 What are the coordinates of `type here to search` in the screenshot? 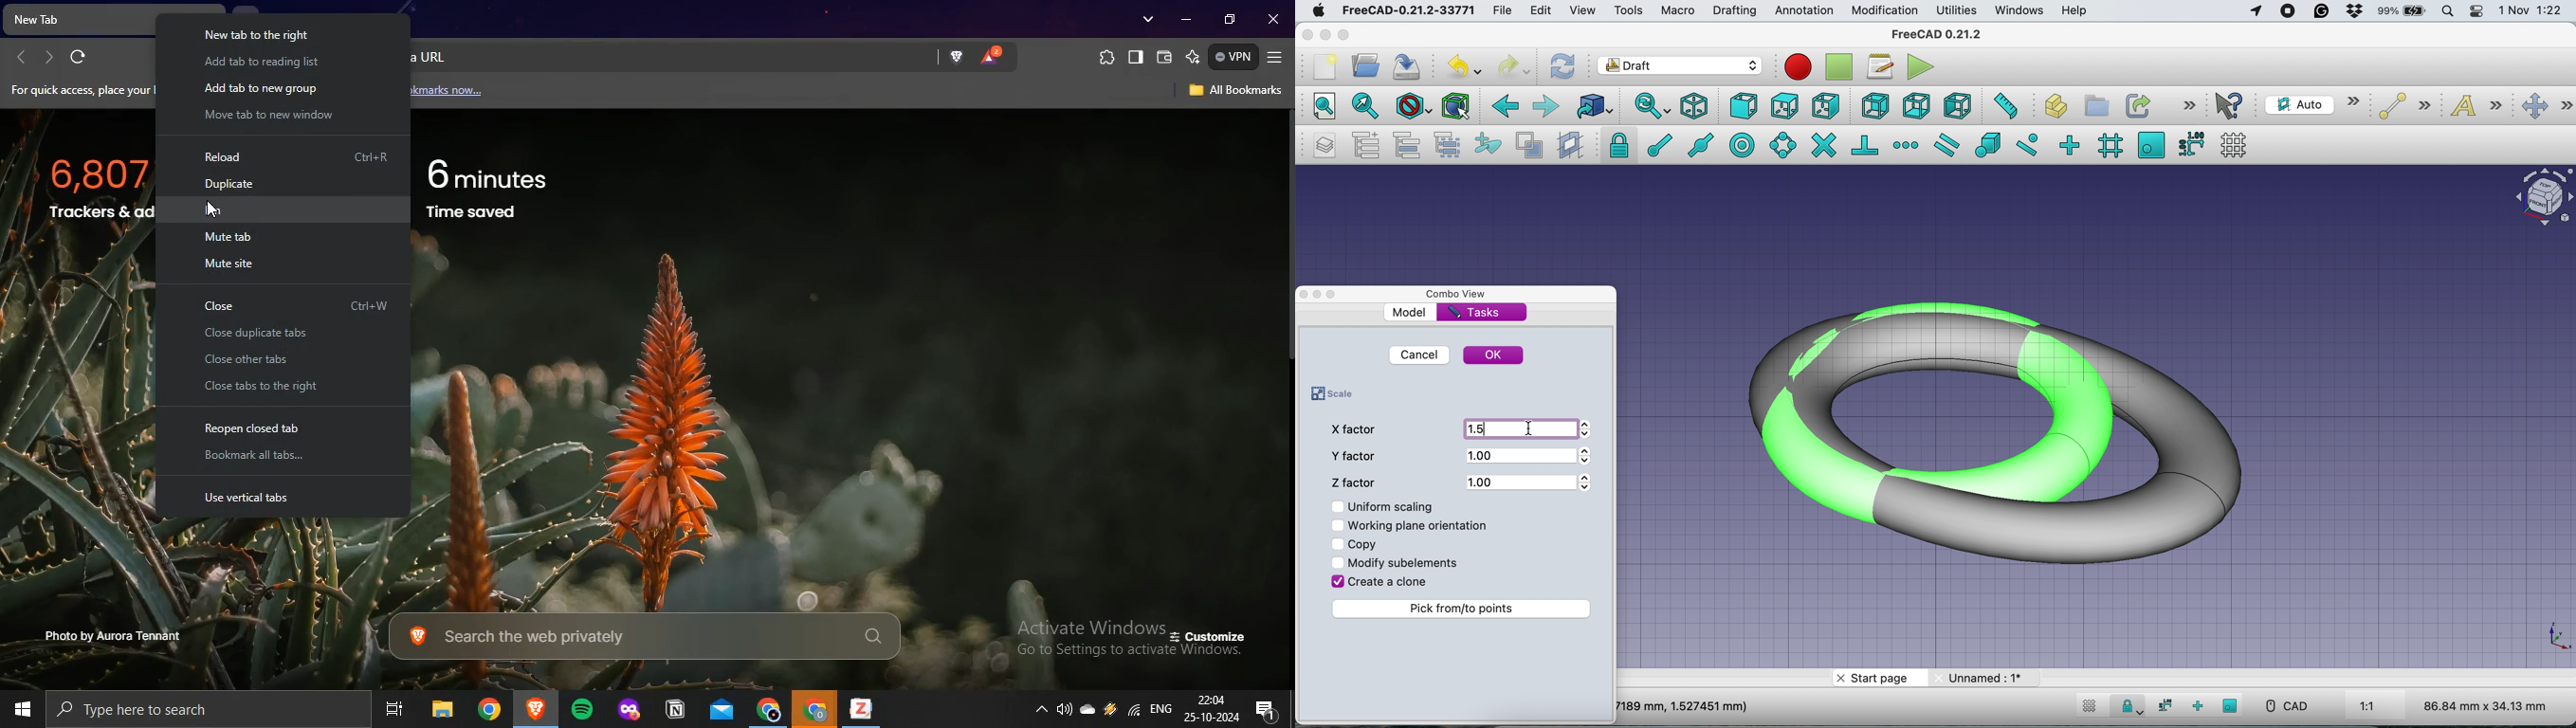 It's located at (186, 710).